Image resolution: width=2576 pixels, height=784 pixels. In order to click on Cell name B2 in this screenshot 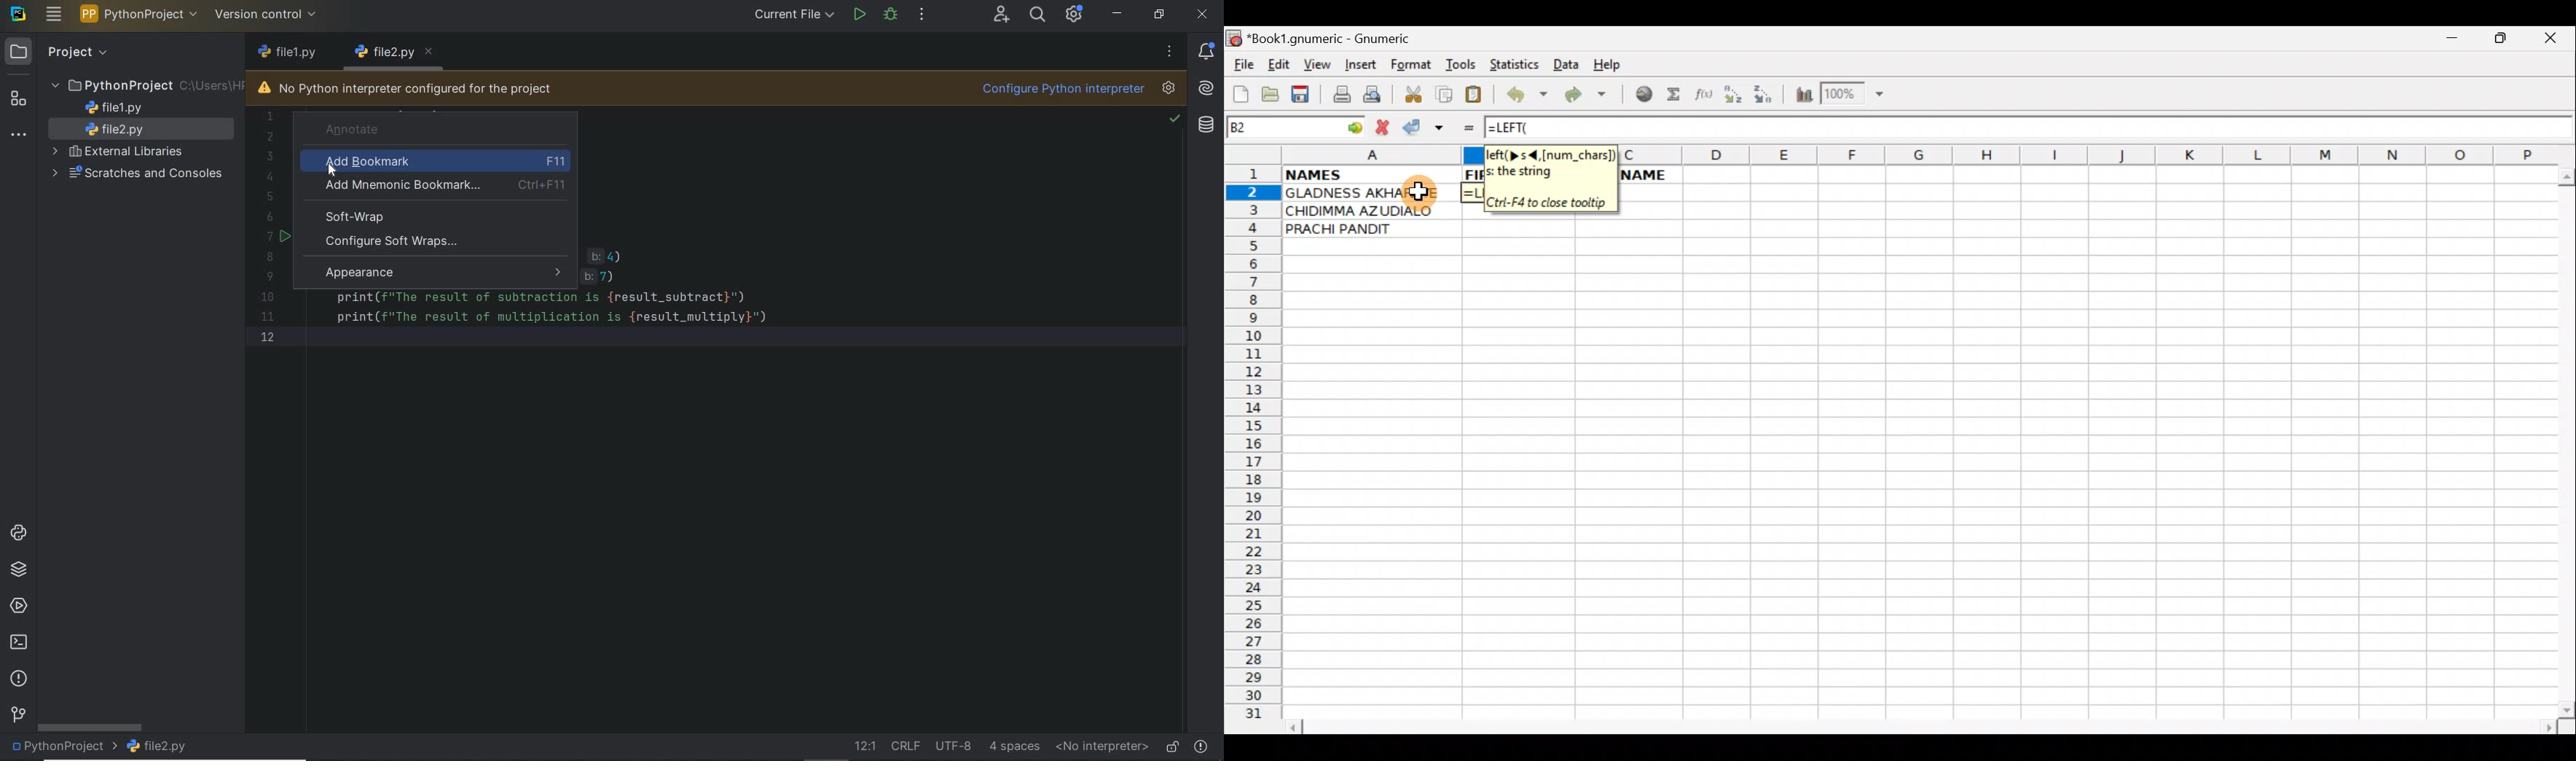, I will do `click(1277, 128)`.